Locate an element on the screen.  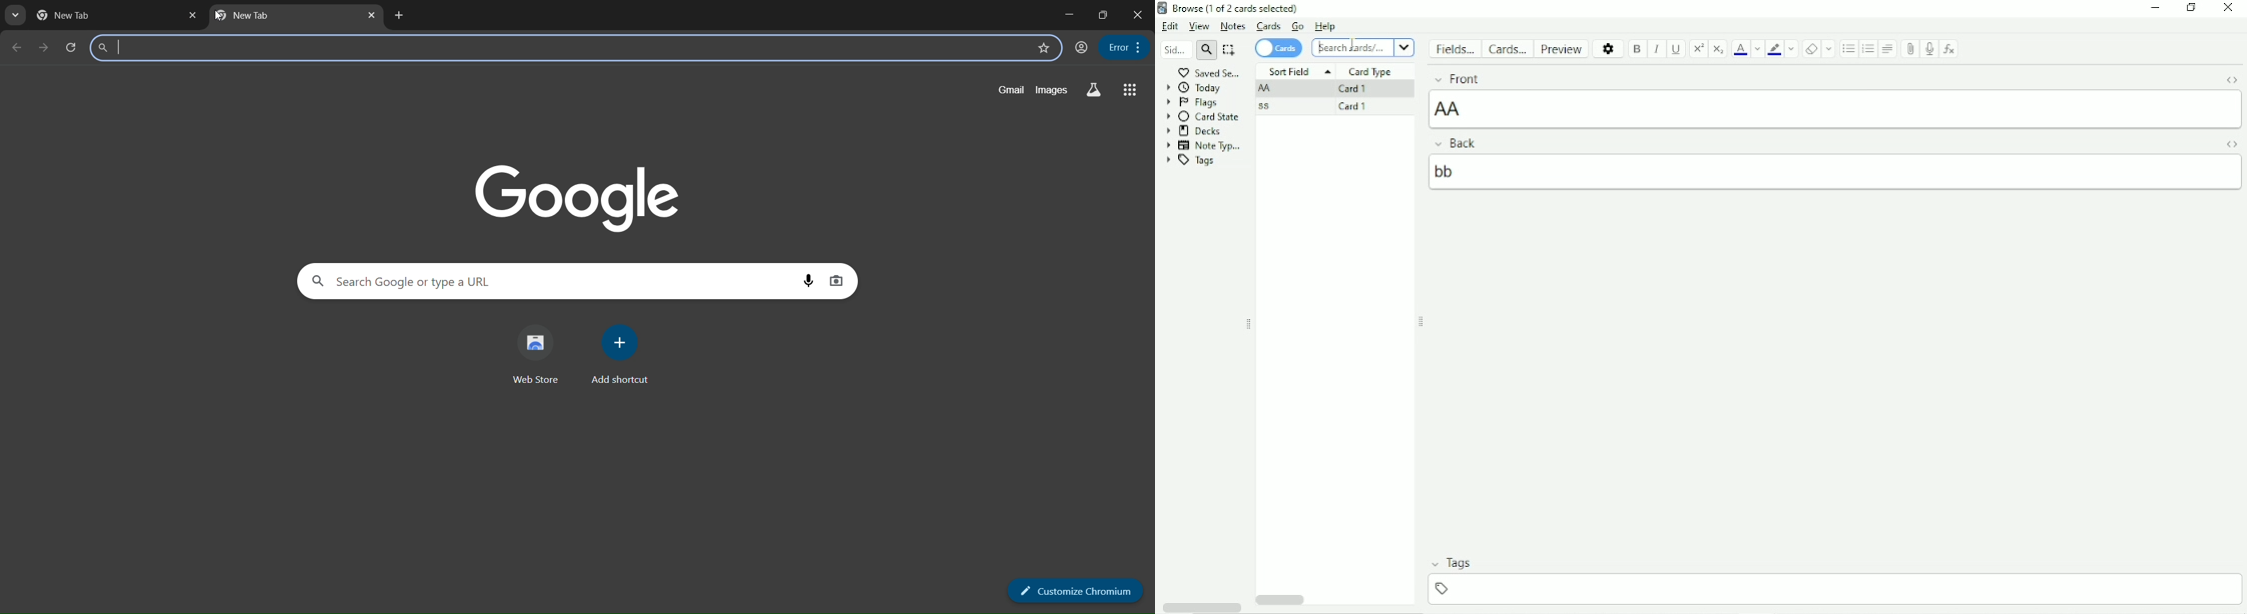
Front is located at coordinates (1816, 77).